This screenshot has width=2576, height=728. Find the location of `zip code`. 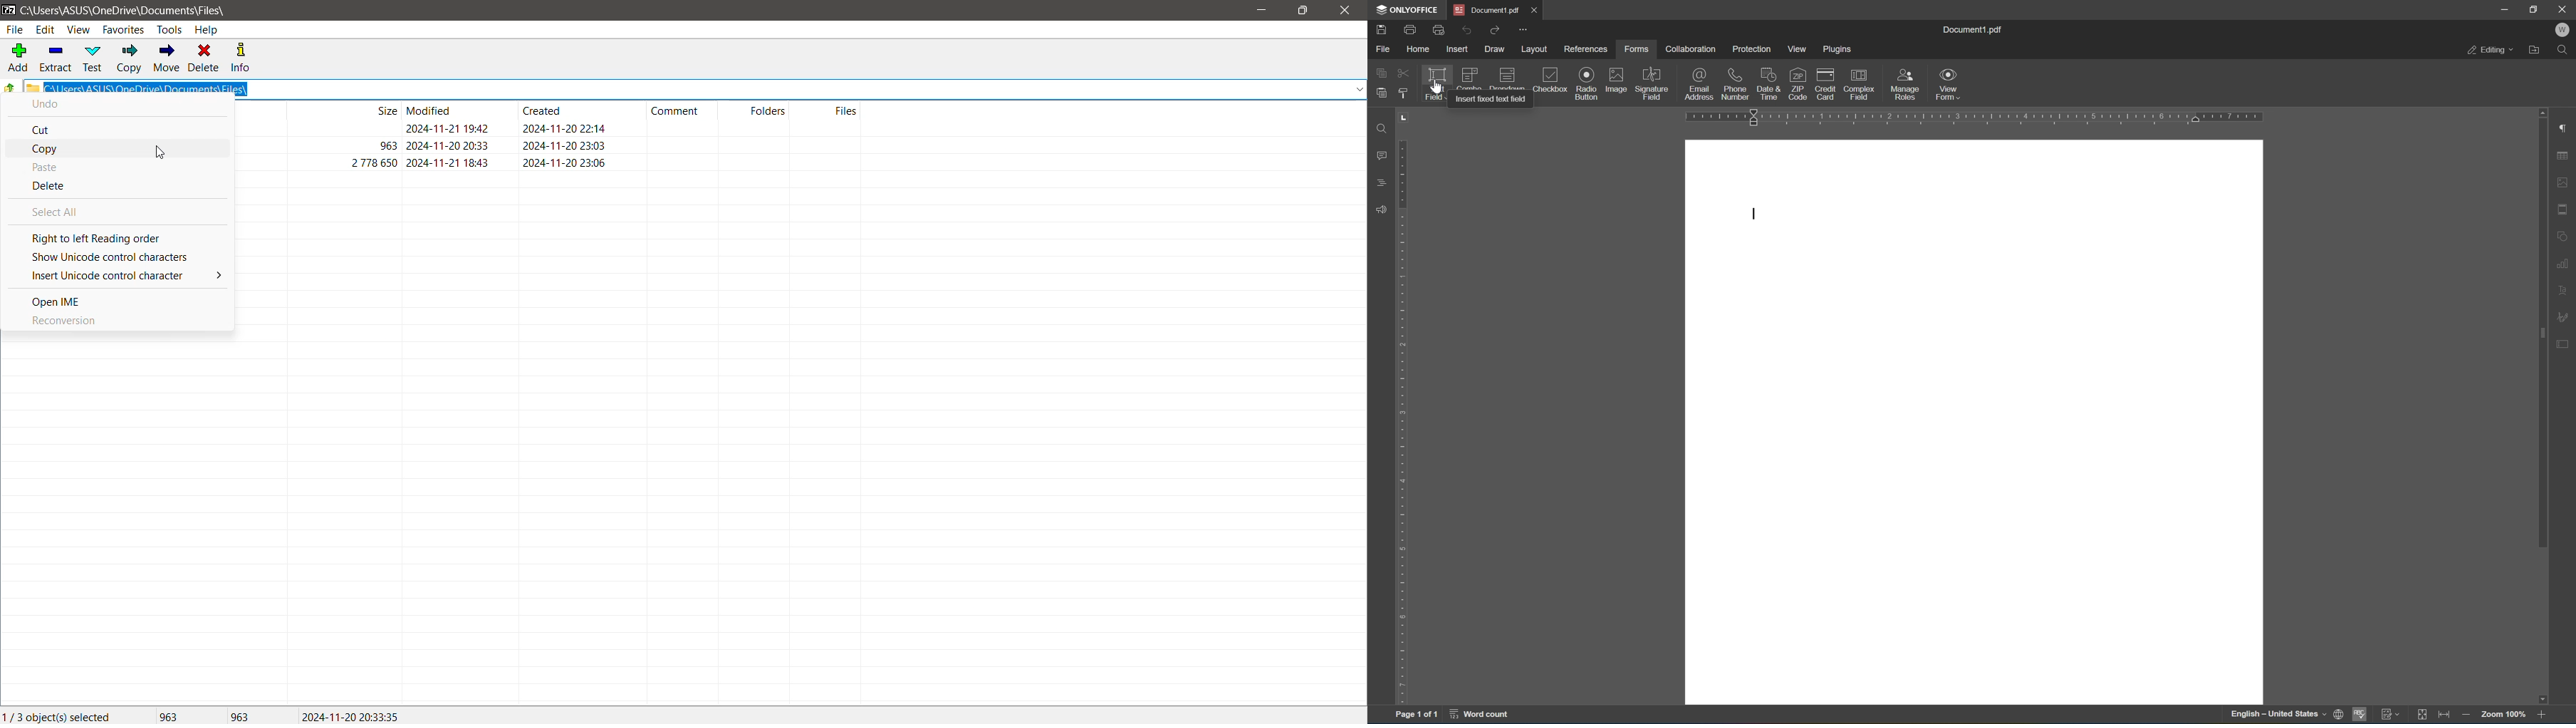

zip code is located at coordinates (1797, 85).